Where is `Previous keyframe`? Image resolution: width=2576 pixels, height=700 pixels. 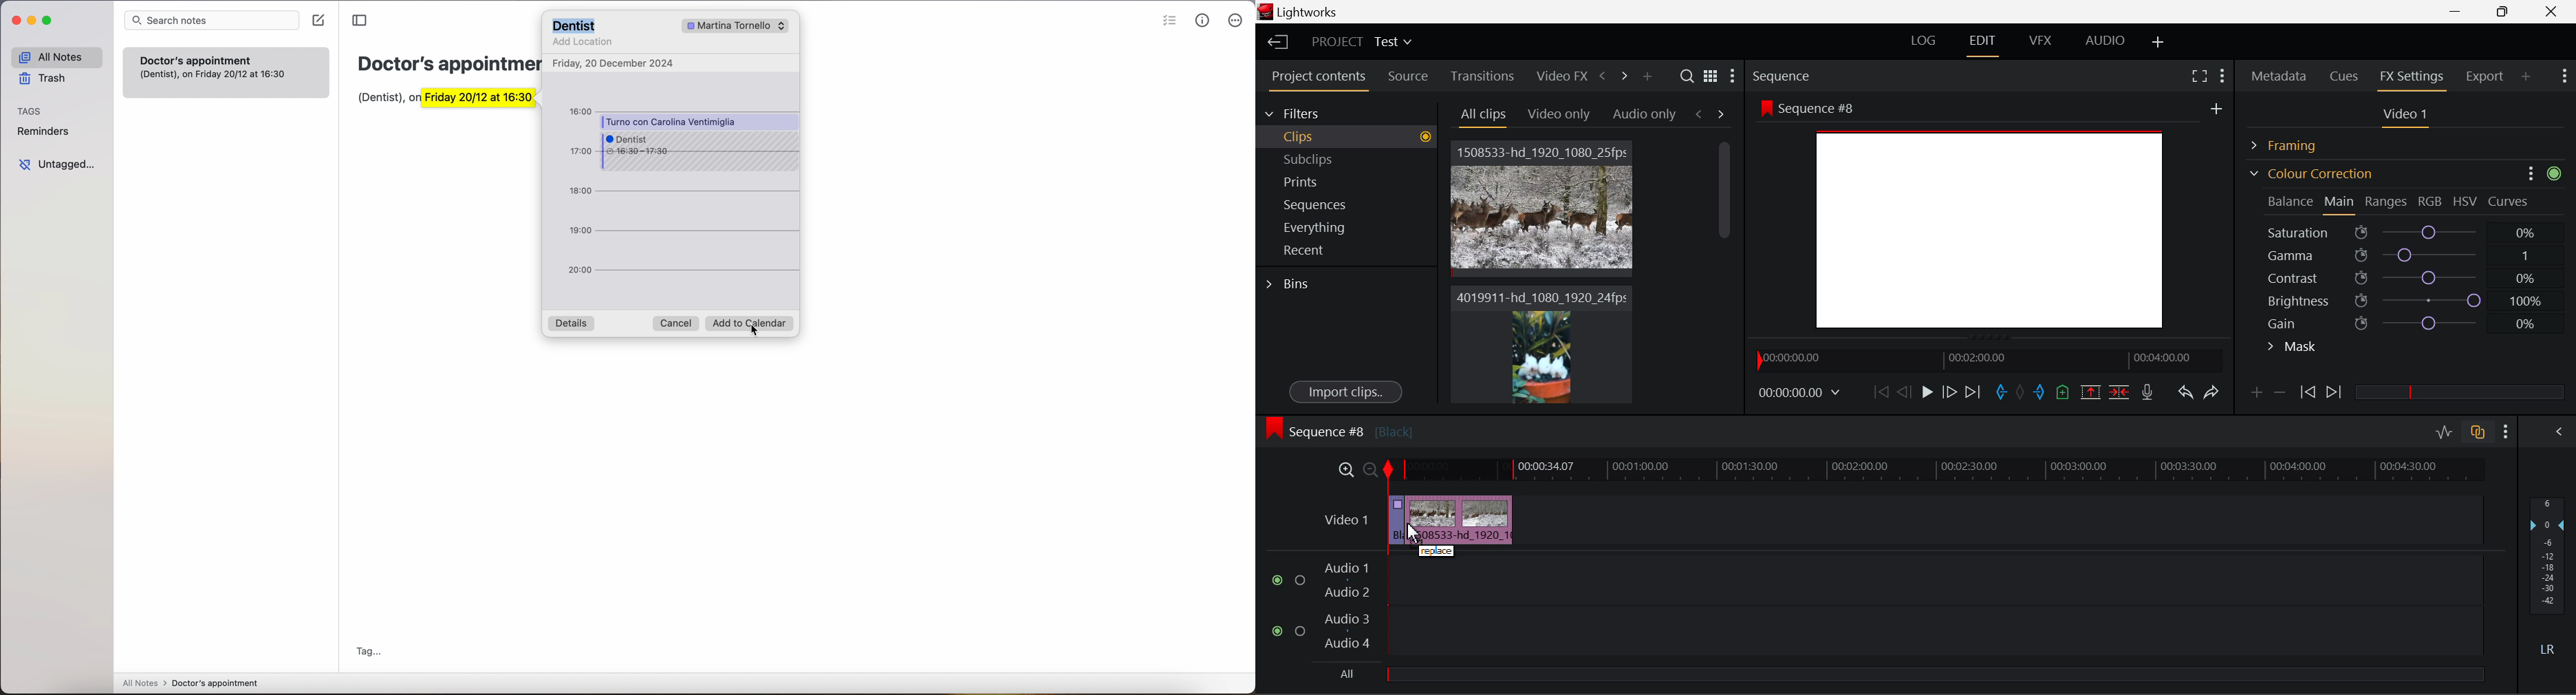 Previous keyframe is located at coordinates (2306, 393).